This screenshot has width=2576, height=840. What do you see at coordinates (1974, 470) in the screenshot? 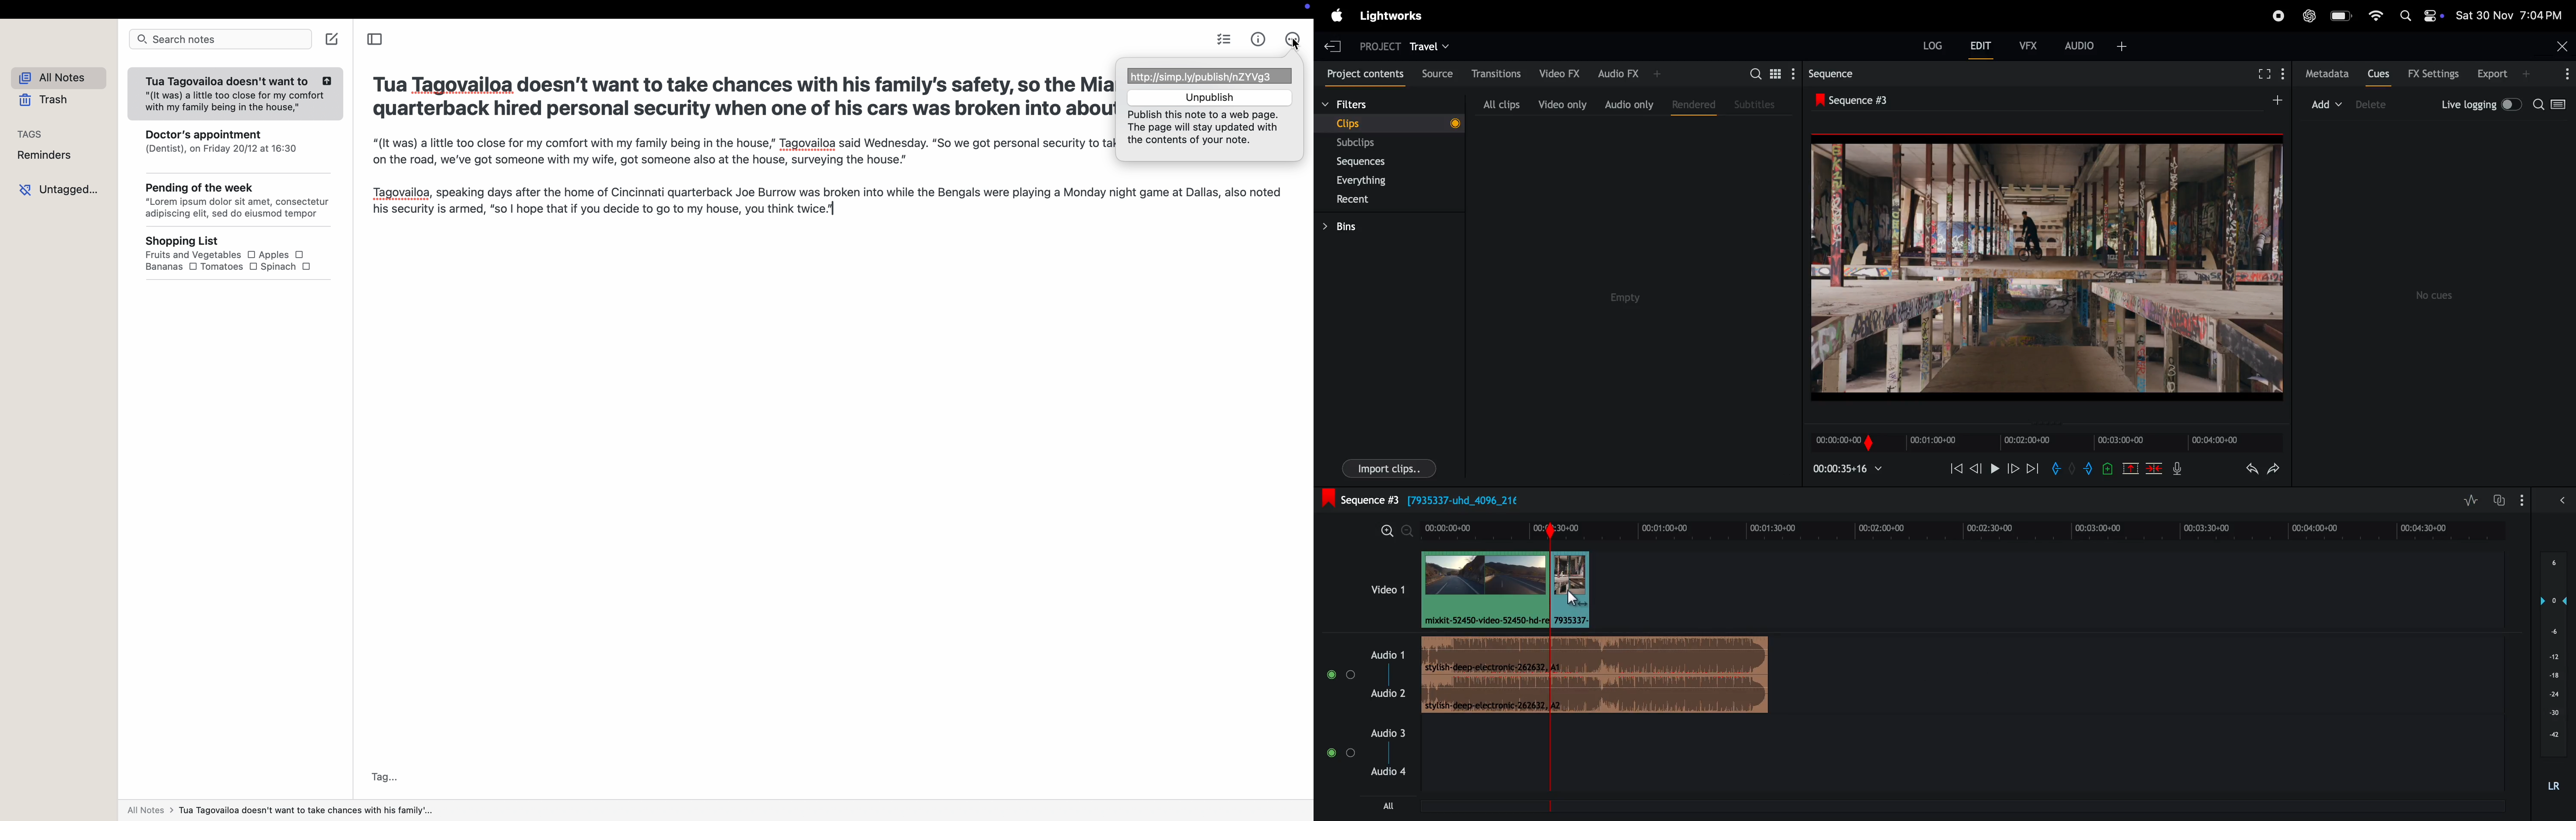
I see `previous frame` at bounding box center [1974, 470].